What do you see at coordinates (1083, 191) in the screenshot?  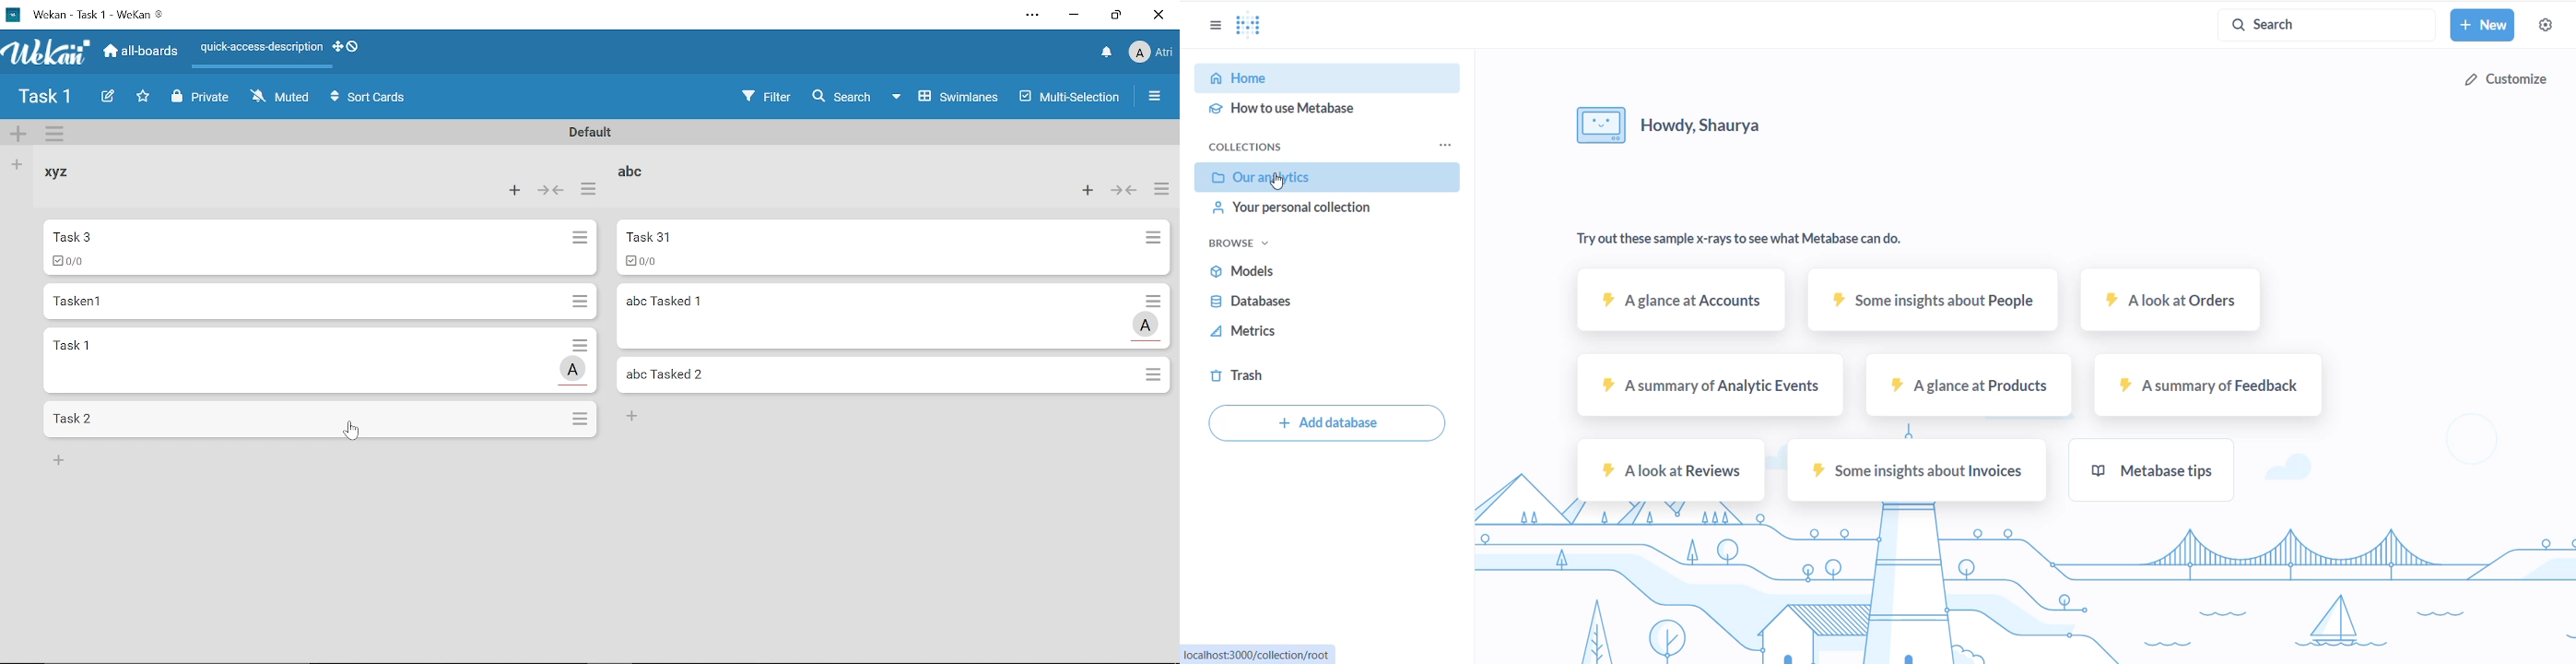 I see `Add card to the top` at bounding box center [1083, 191].